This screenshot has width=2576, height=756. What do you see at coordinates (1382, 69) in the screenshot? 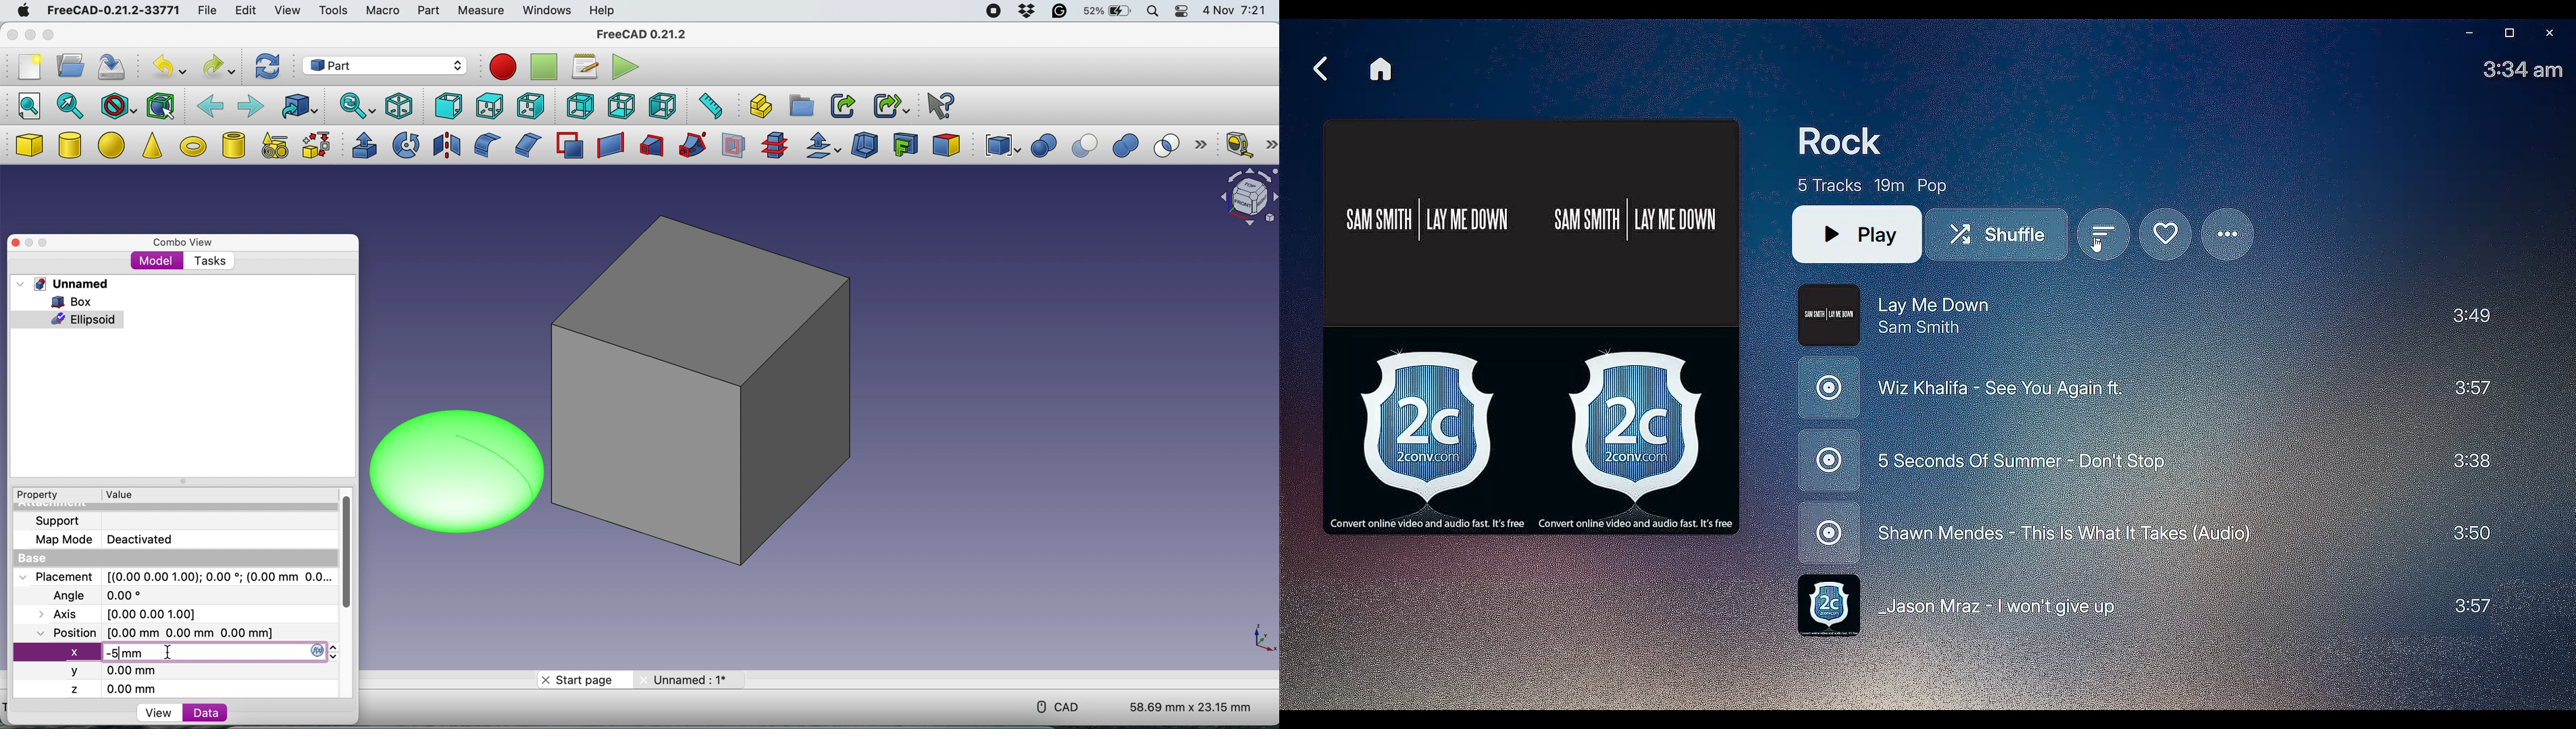
I see `Home` at bounding box center [1382, 69].